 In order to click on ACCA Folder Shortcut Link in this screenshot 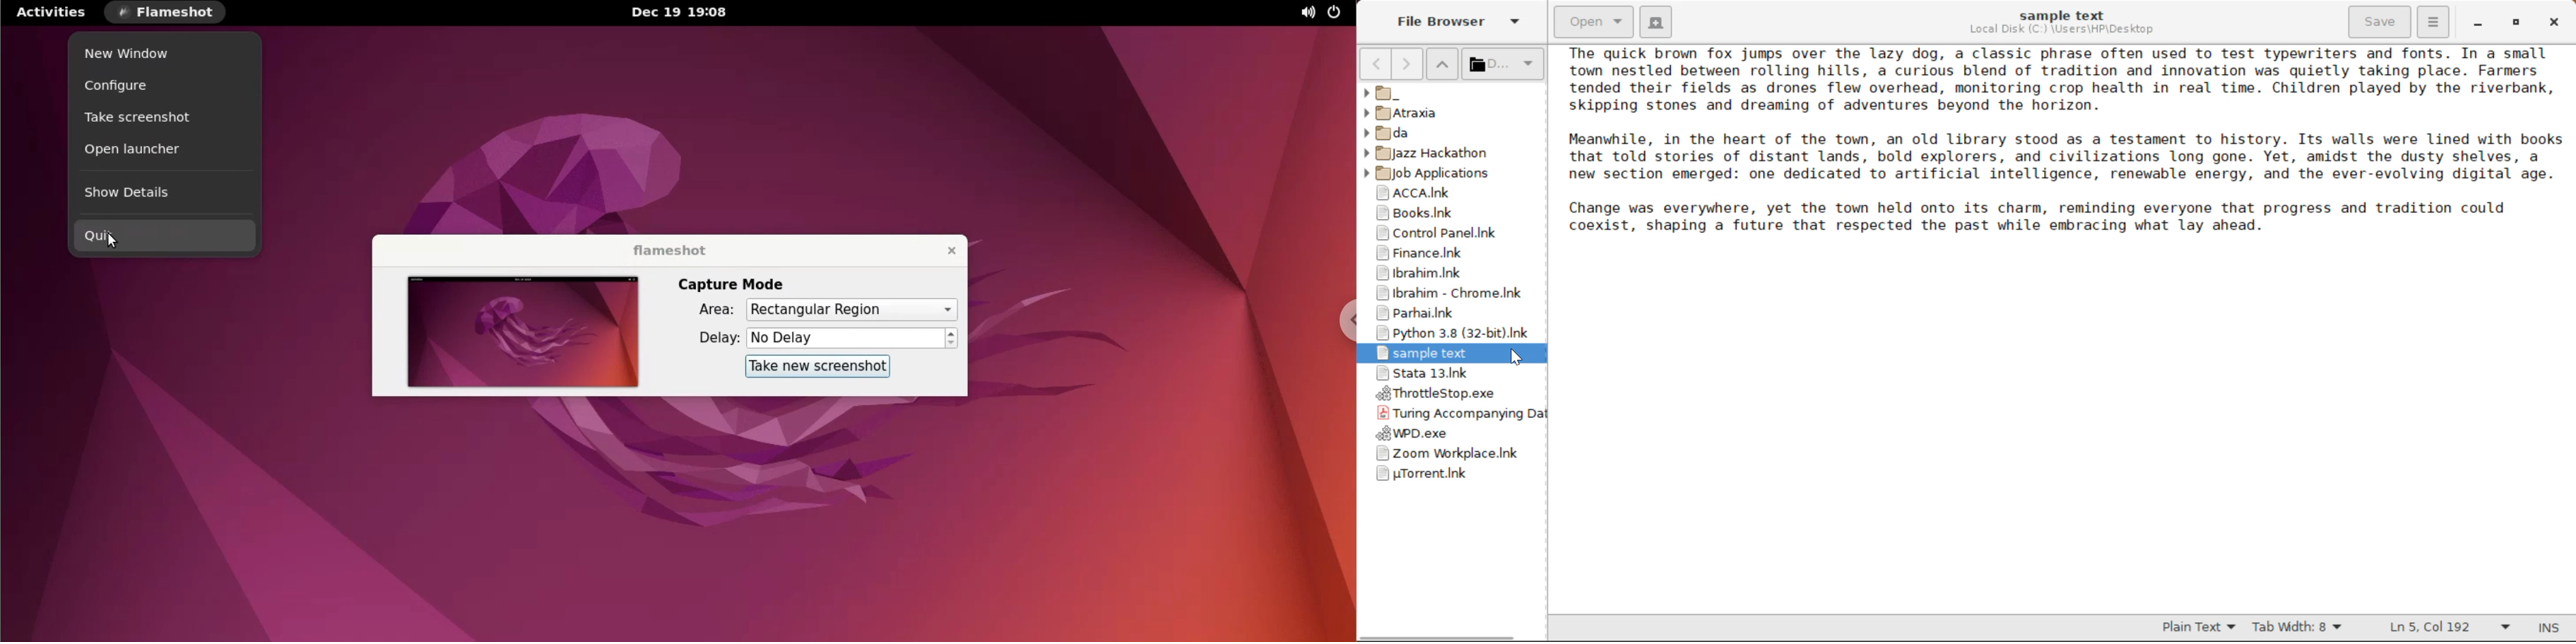, I will do `click(1452, 193)`.